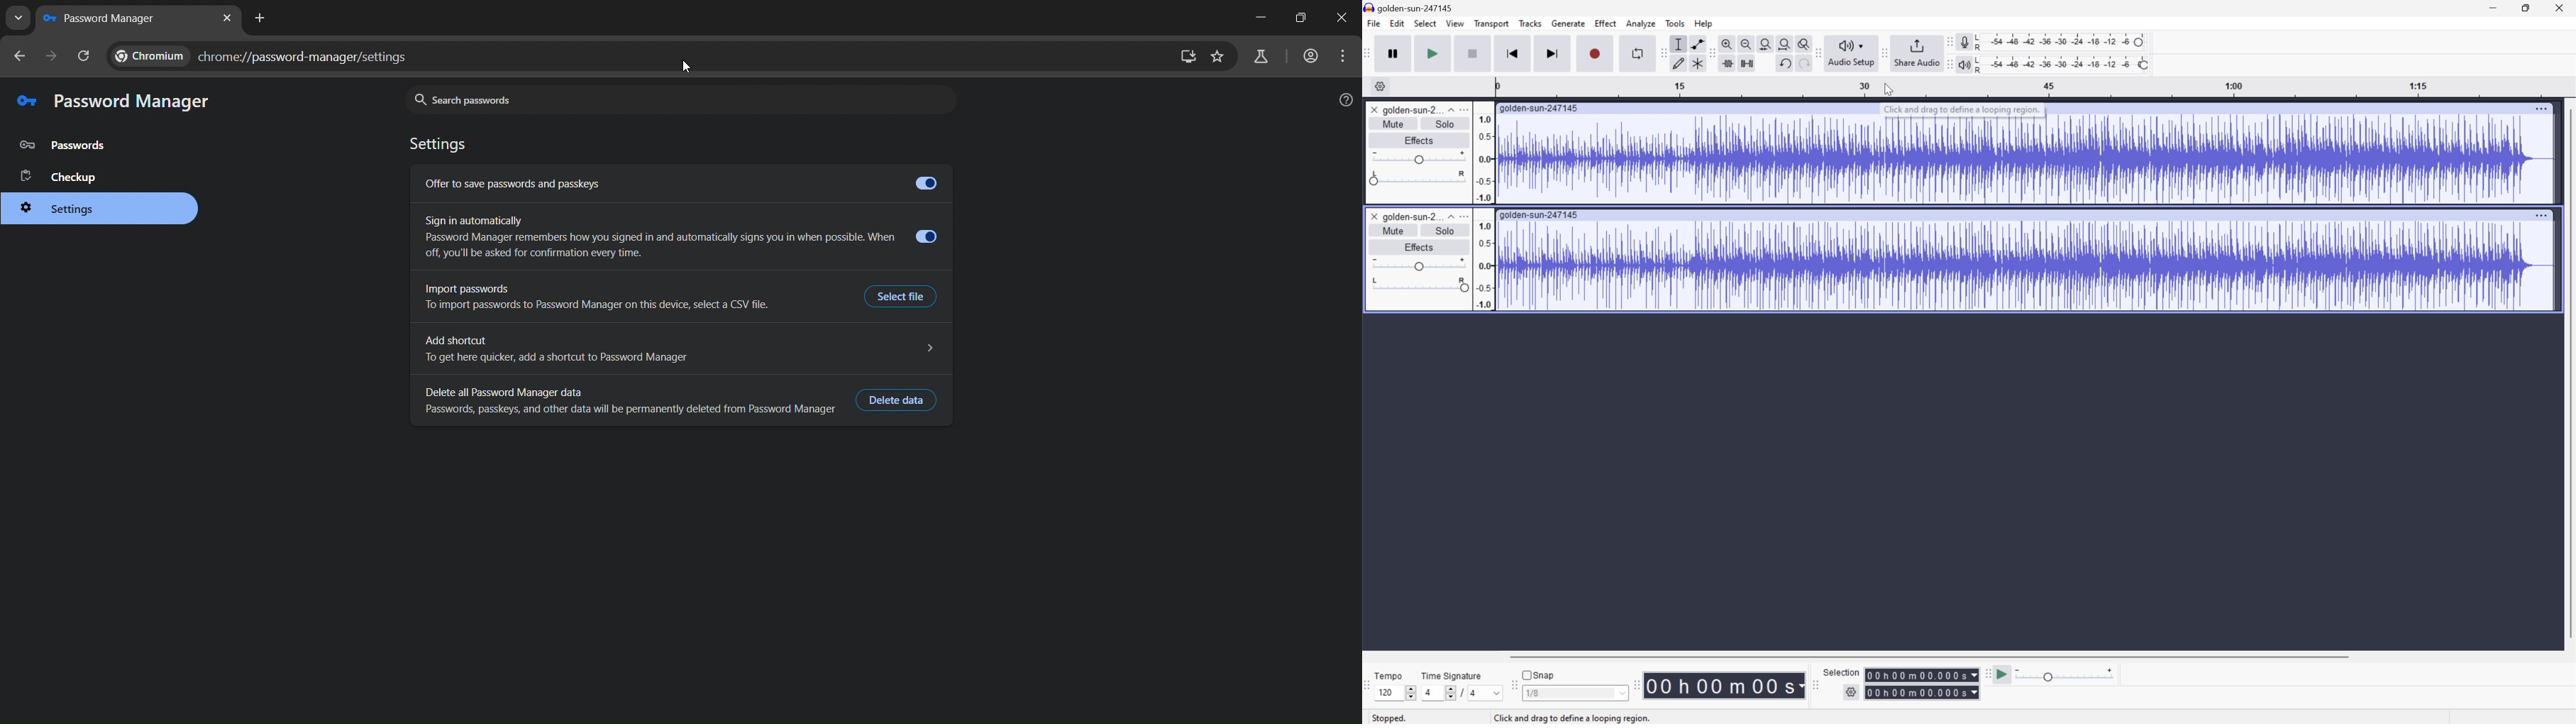 The width and height of the screenshot is (2576, 728). What do you see at coordinates (1802, 42) in the screenshot?
I see `Zoom toggle` at bounding box center [1802, 42].